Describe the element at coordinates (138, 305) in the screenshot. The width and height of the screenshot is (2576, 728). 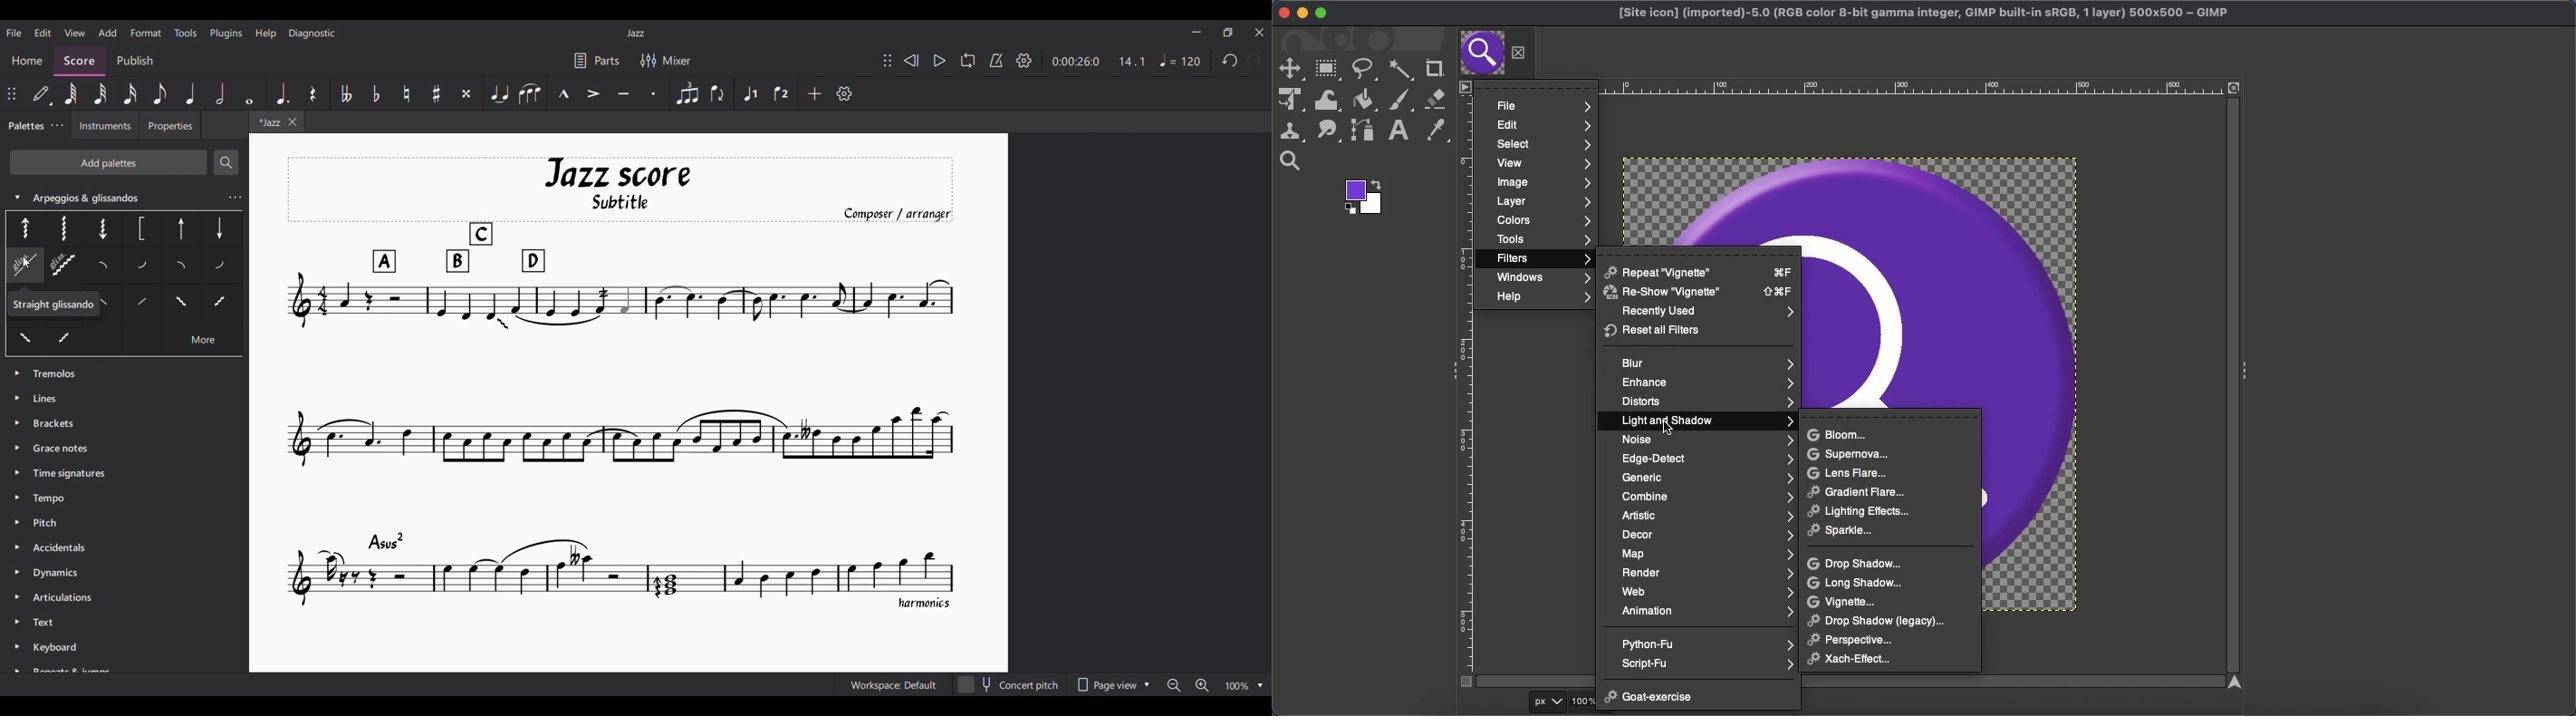
I see `Palate 14` at that location.